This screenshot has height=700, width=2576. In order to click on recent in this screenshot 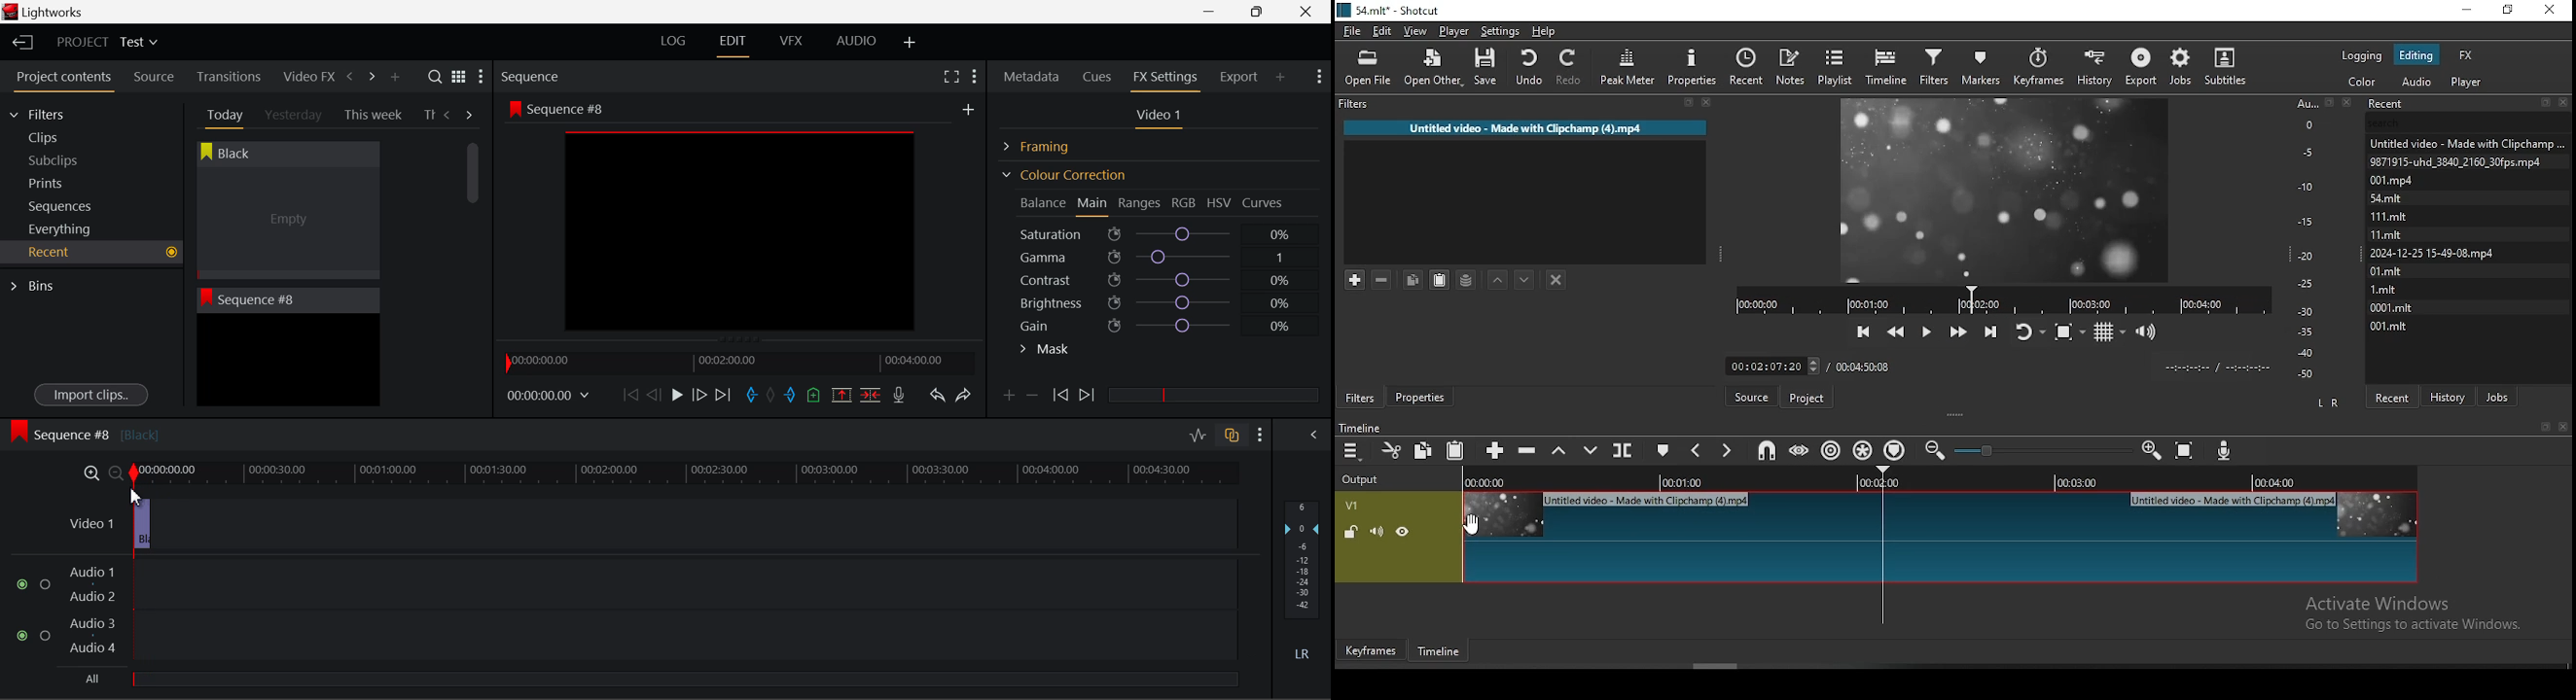, I will do `click(1750, 66)`.